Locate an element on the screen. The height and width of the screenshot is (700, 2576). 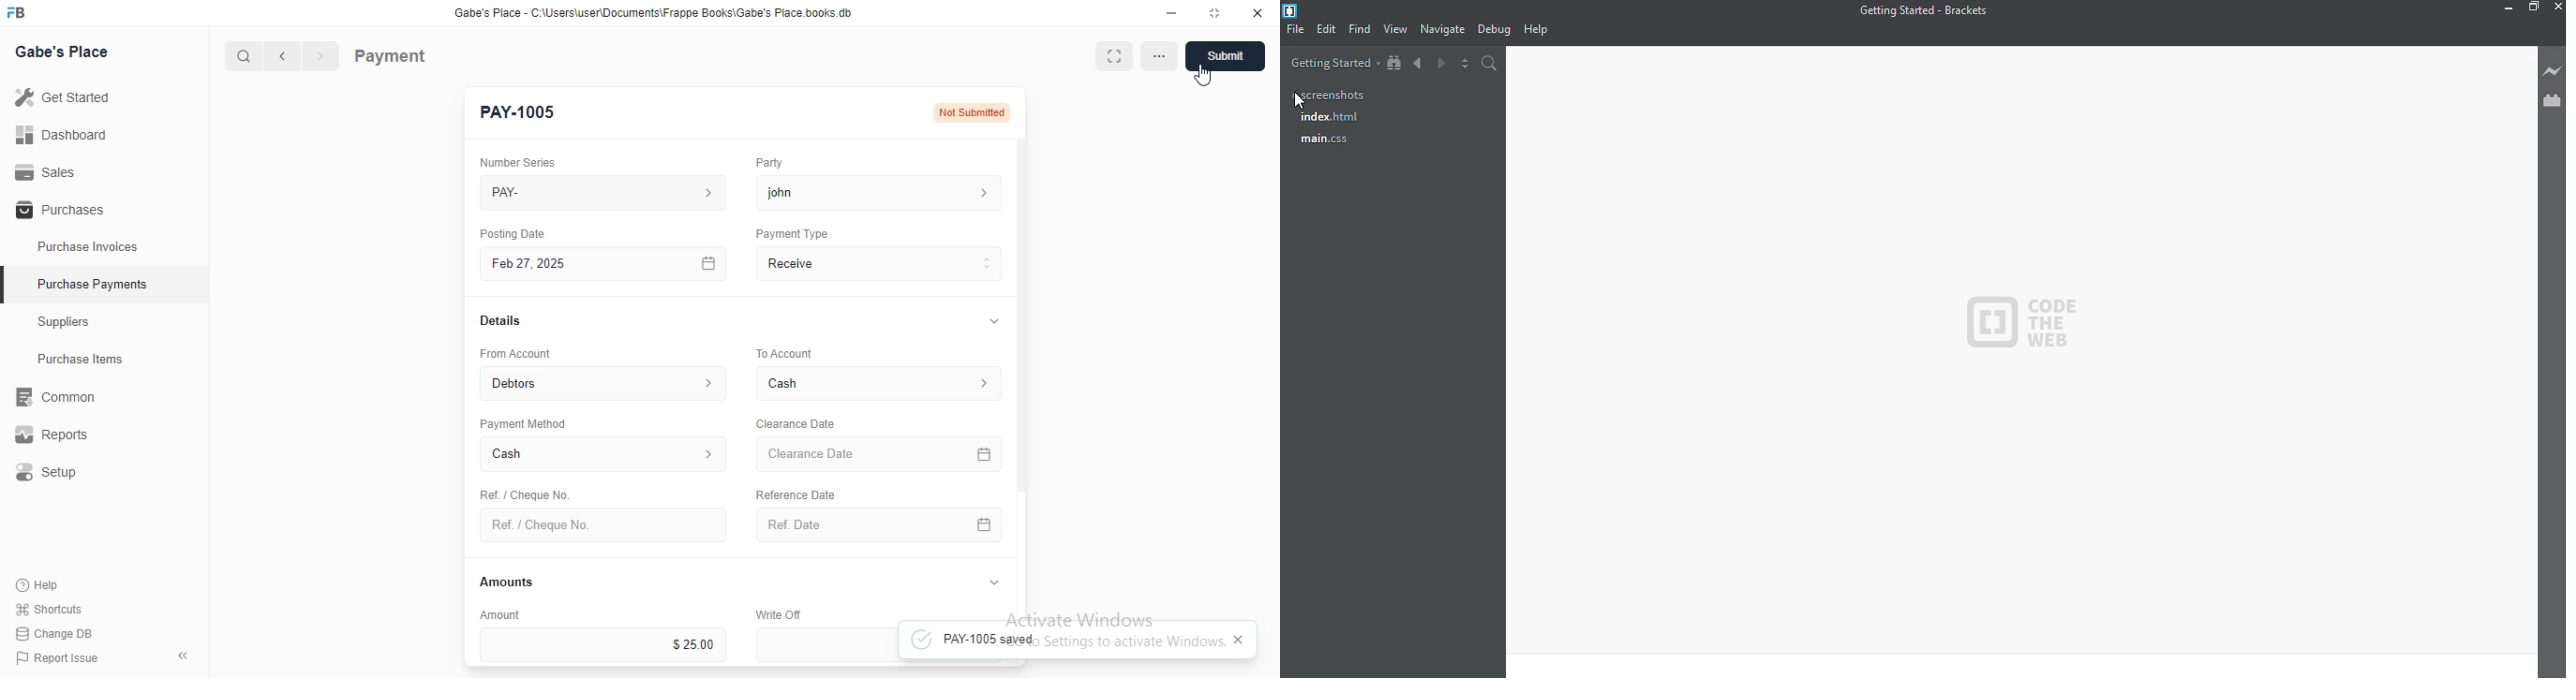
Gabe's Place is located at coordinates (66, 53).